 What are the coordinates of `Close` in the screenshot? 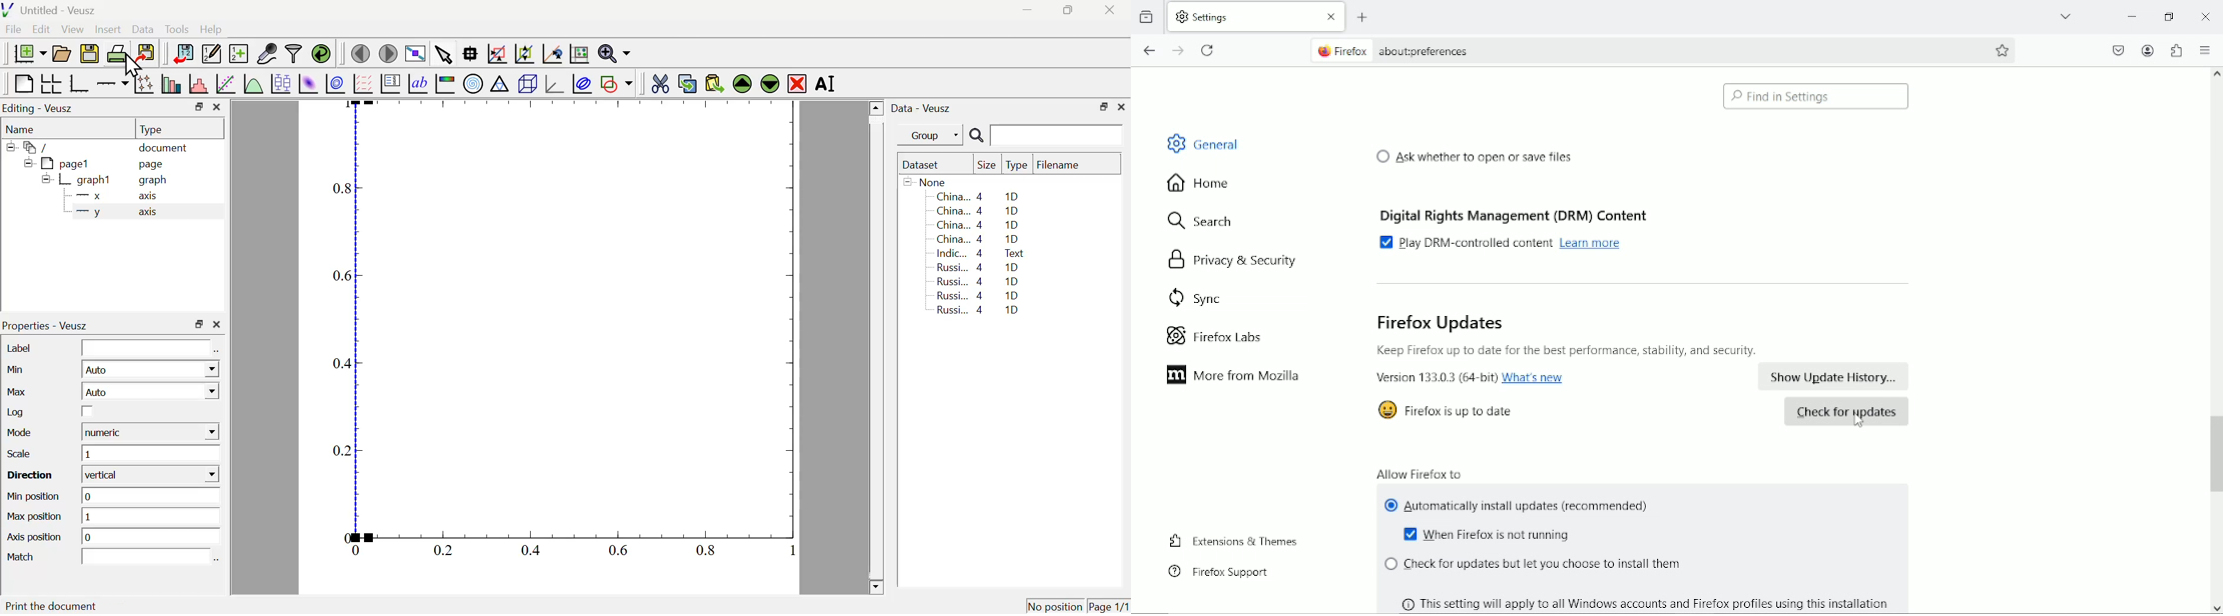 It's located at (1108, 11).